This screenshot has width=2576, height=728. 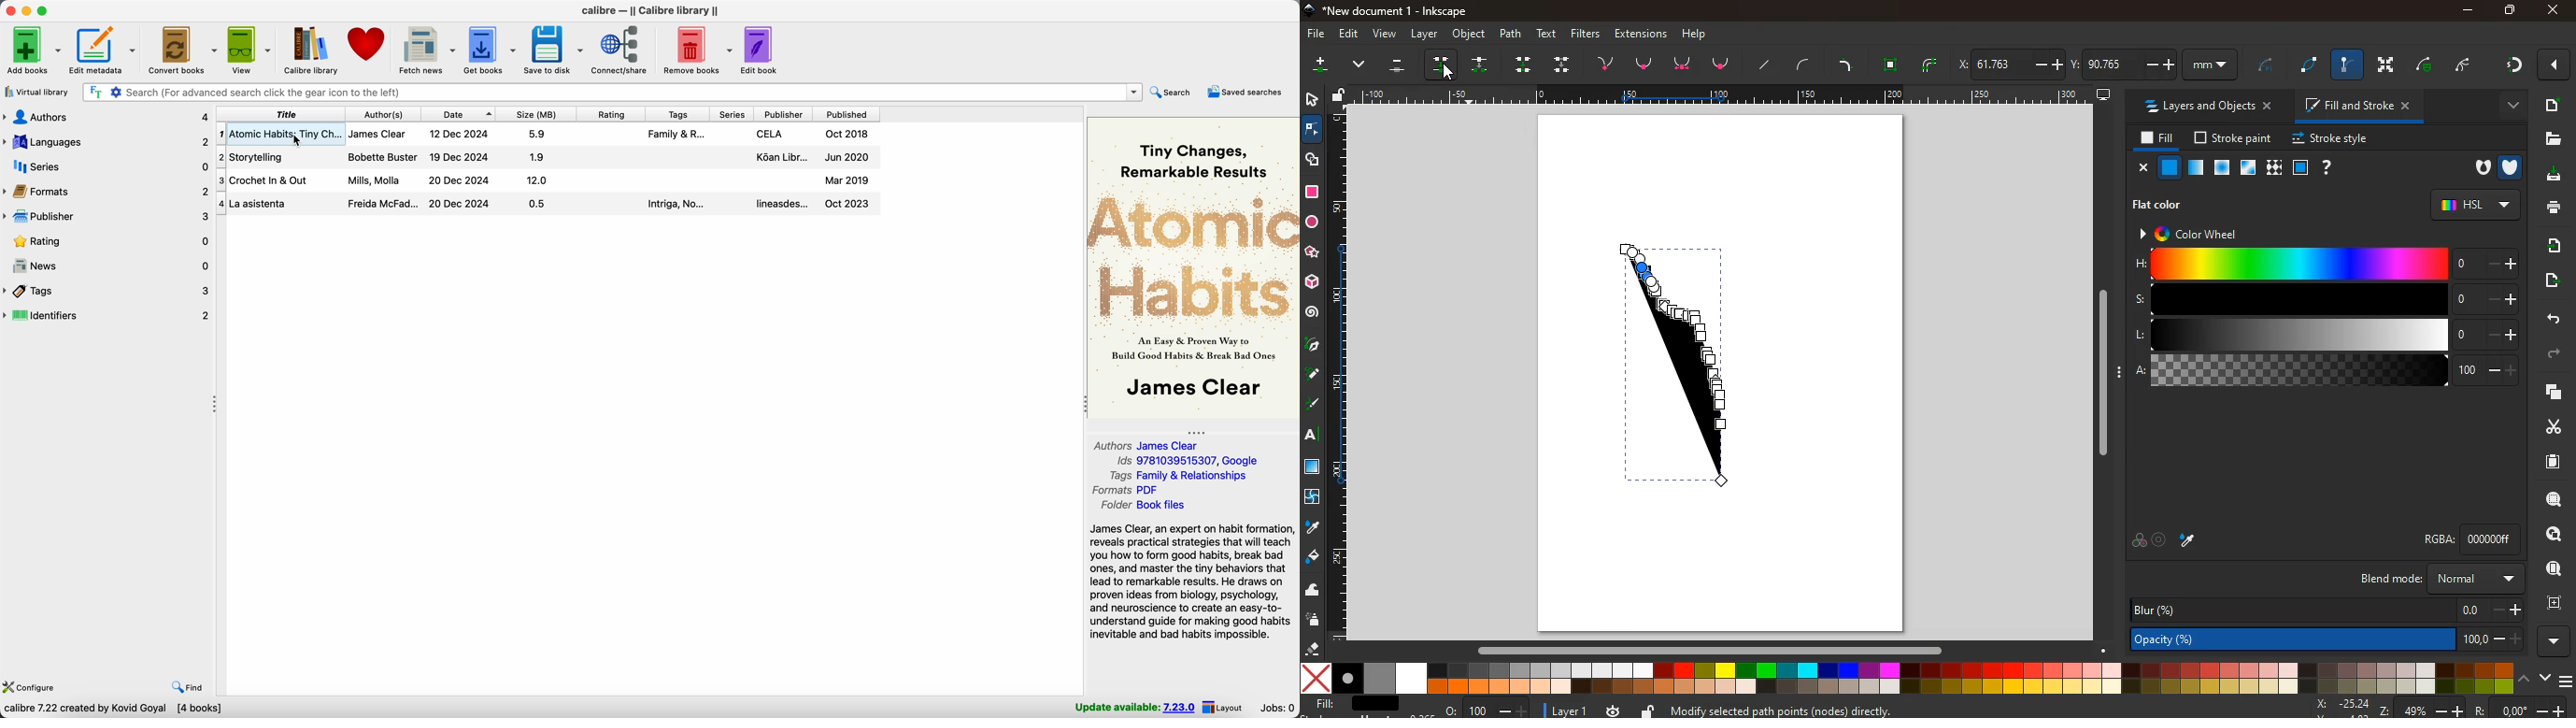 What do you see at coordinates (1314, 374) in the screenshot?
I see `pencil took` at bounding box center [1314, 374].